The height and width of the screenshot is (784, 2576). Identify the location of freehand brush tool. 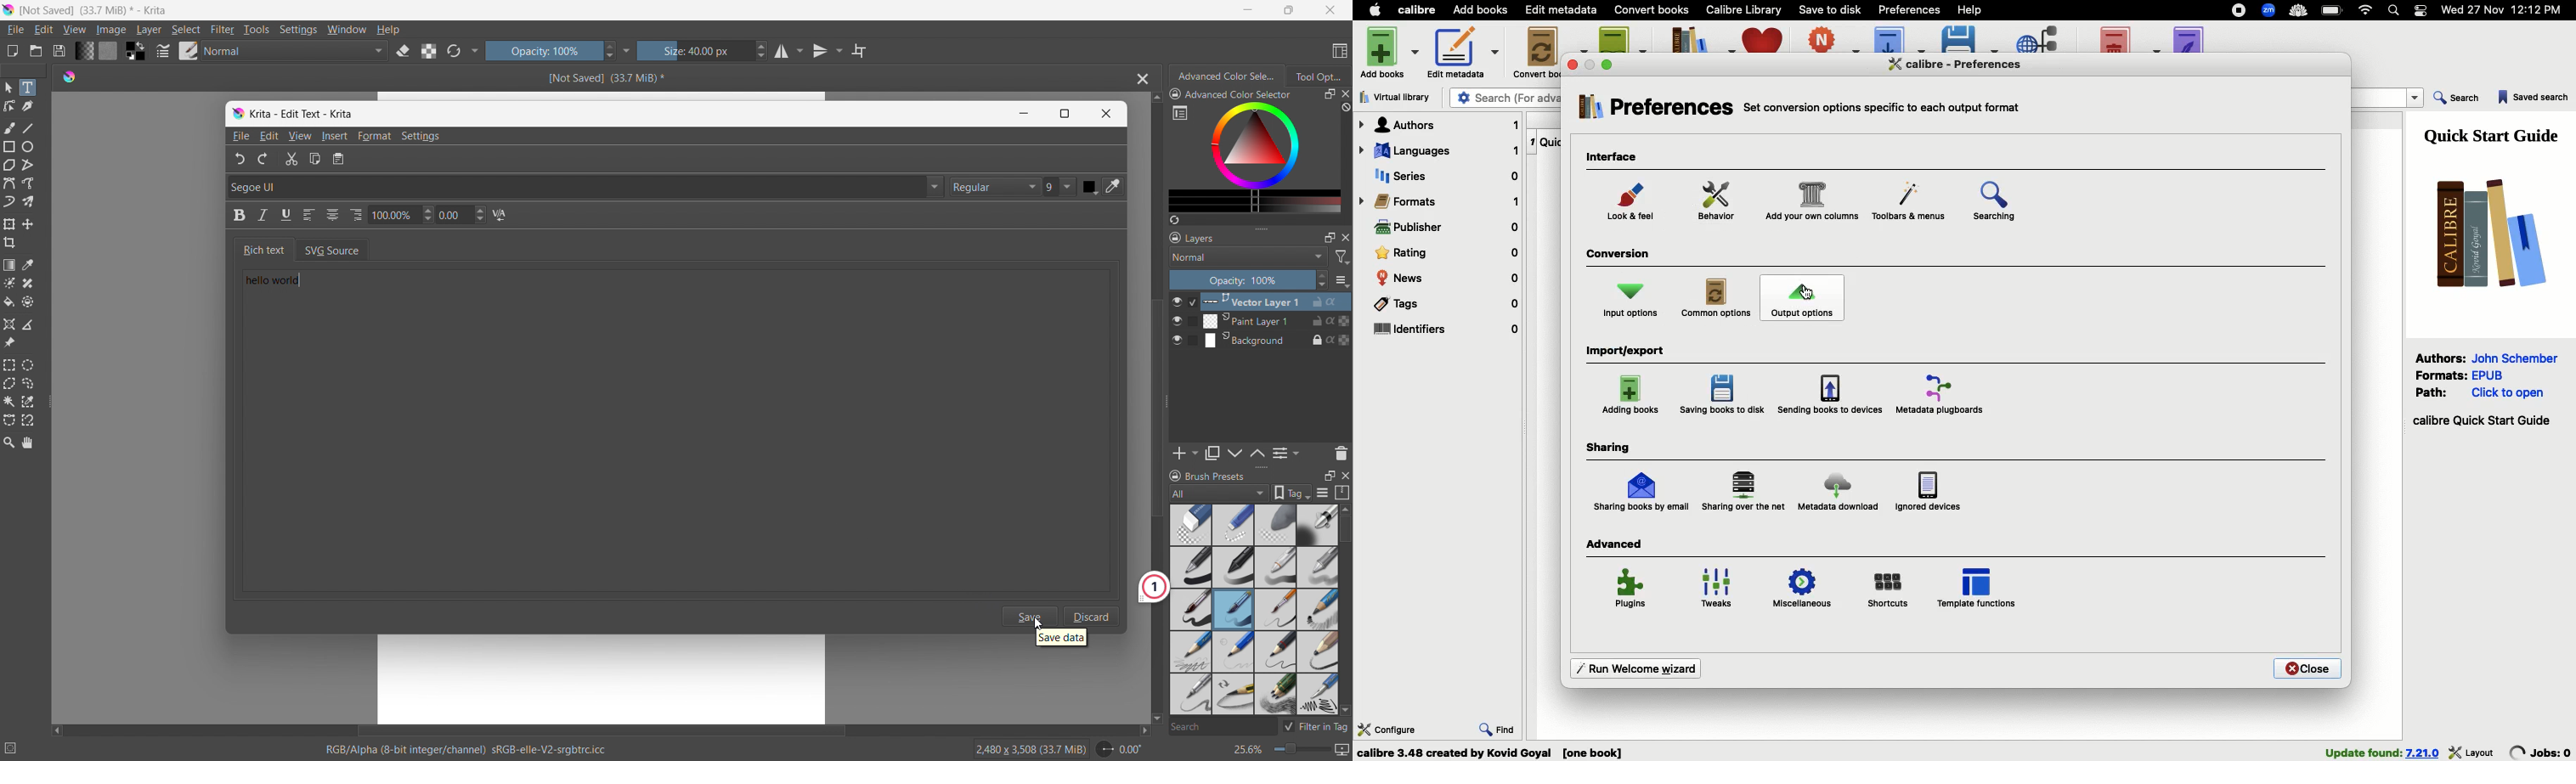
(11, 128).